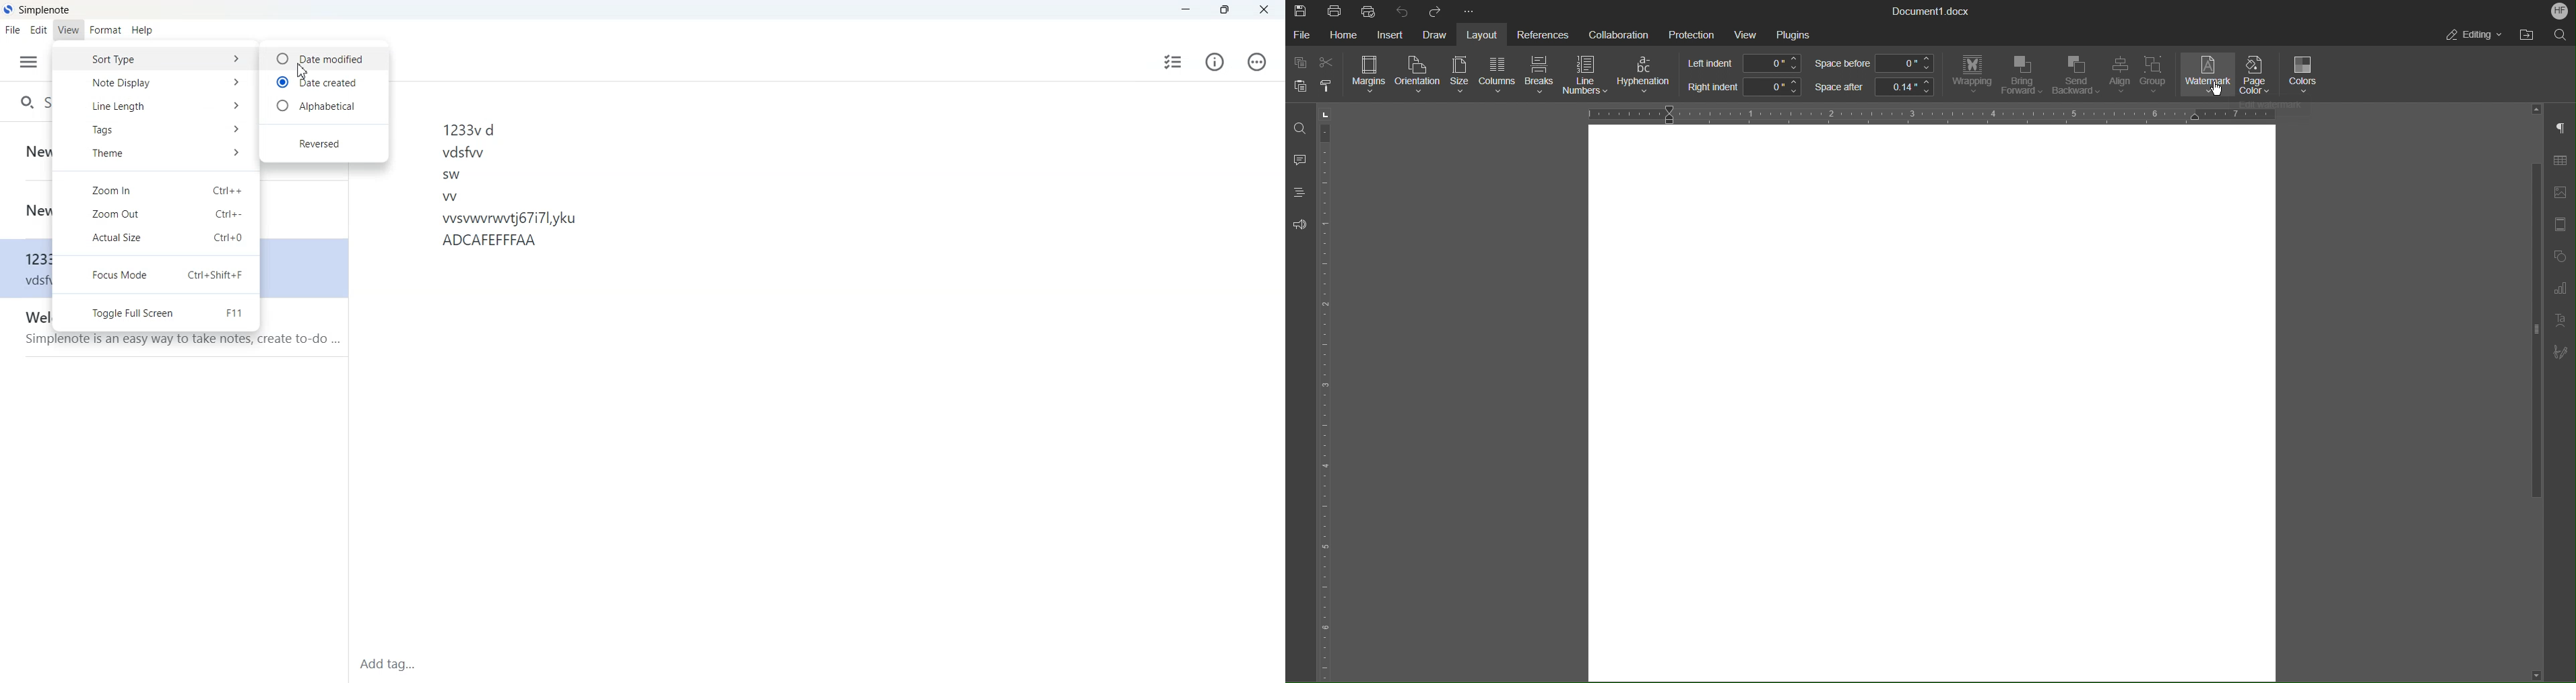  I want to click on Format, so click(105, 30).